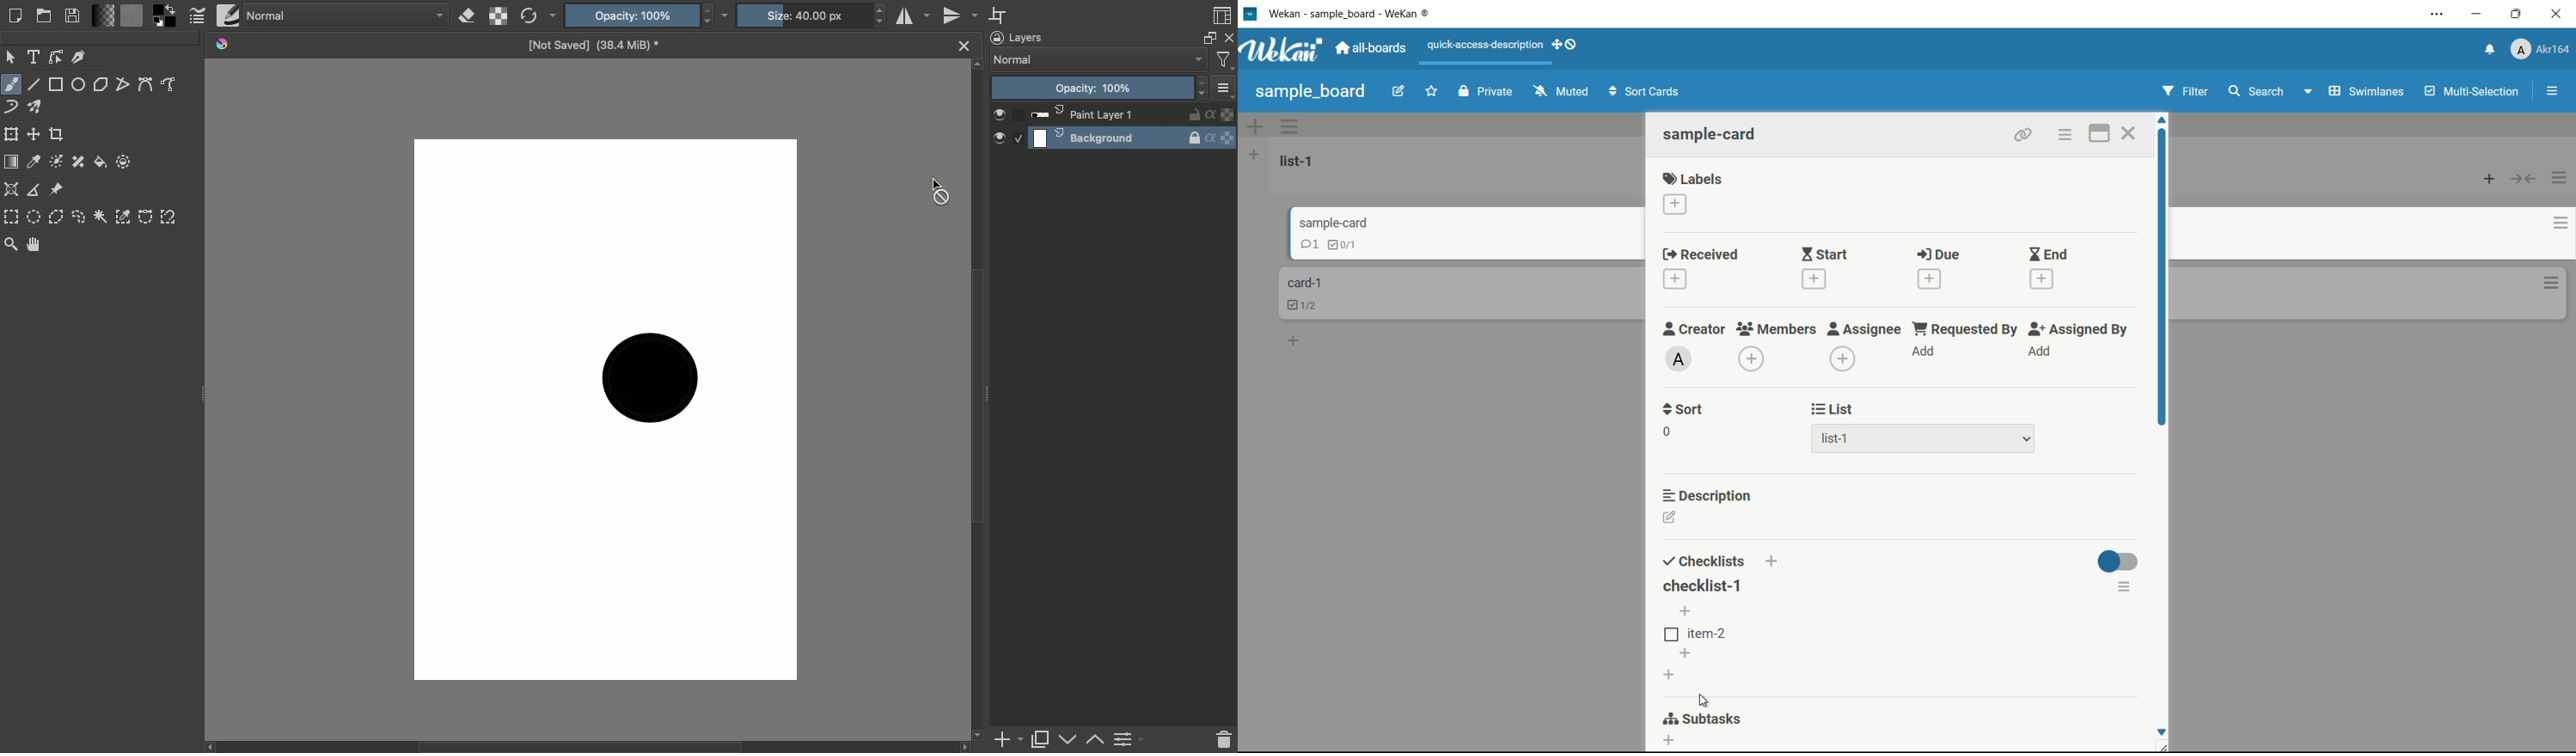 The image size is (2576, 756). What do you see at coordinates (1373, 48) in the screenshot?
I see `all boards` at bounding box center [1373, 48].